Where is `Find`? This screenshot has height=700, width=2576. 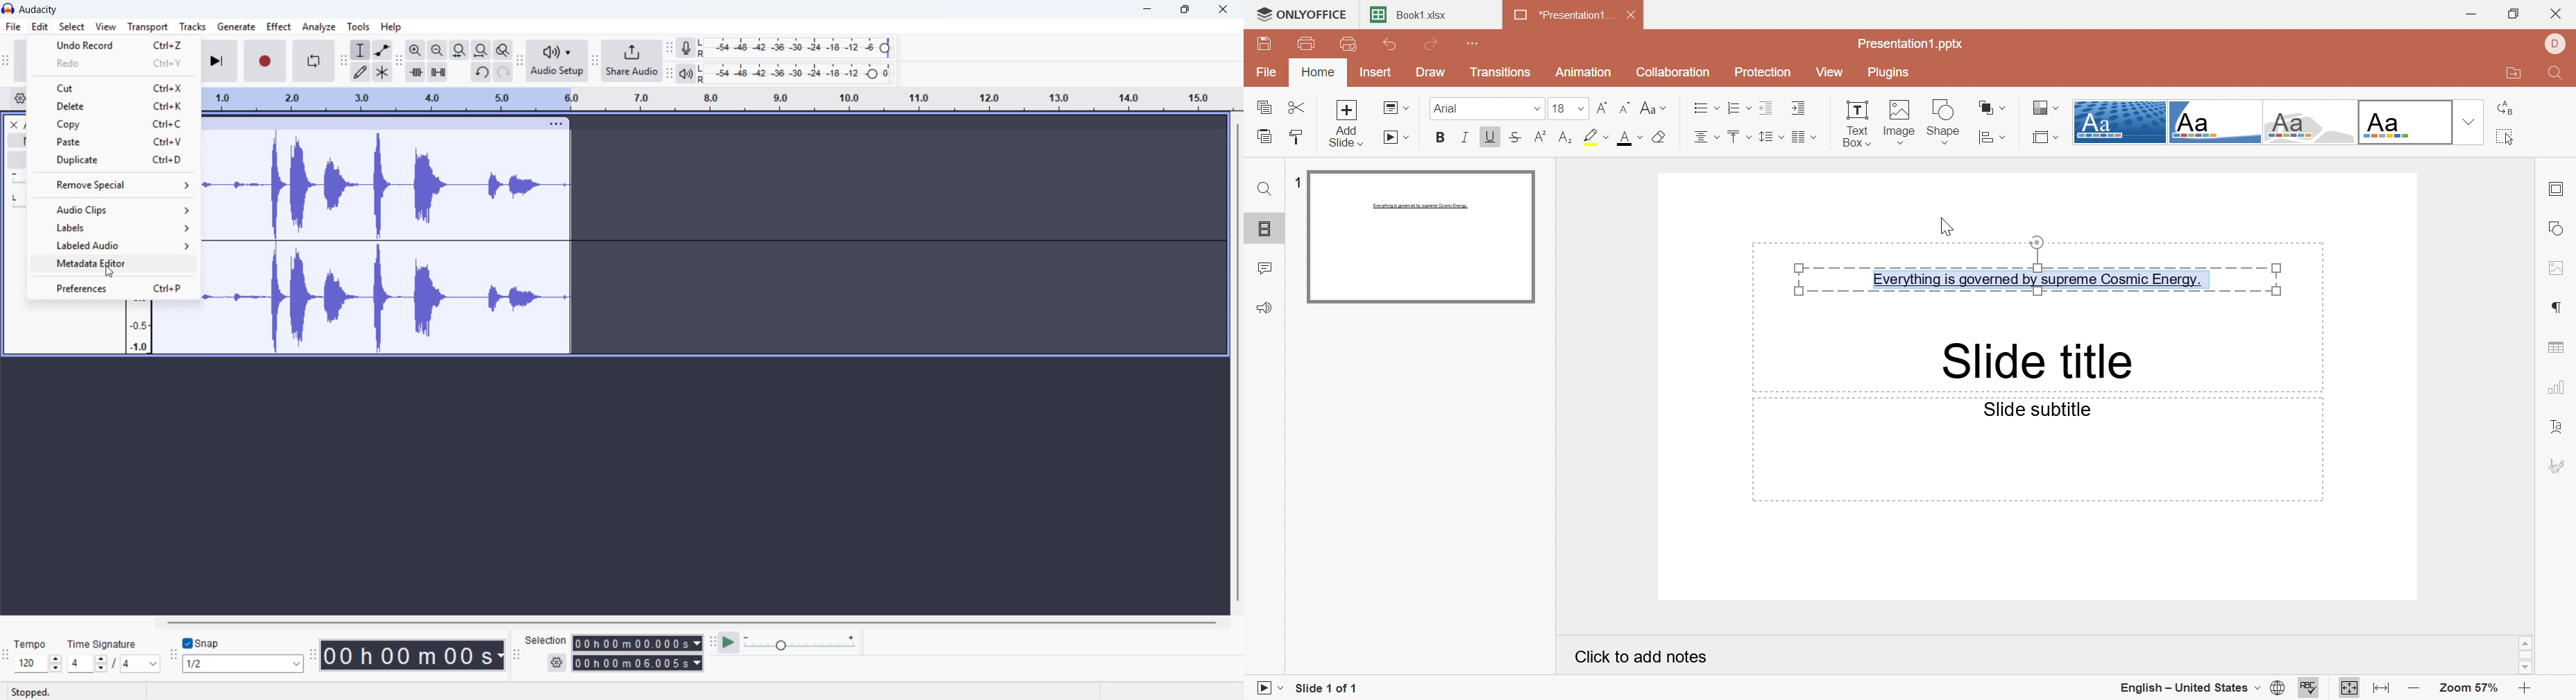
Find is located at coordinates (1264, 187).